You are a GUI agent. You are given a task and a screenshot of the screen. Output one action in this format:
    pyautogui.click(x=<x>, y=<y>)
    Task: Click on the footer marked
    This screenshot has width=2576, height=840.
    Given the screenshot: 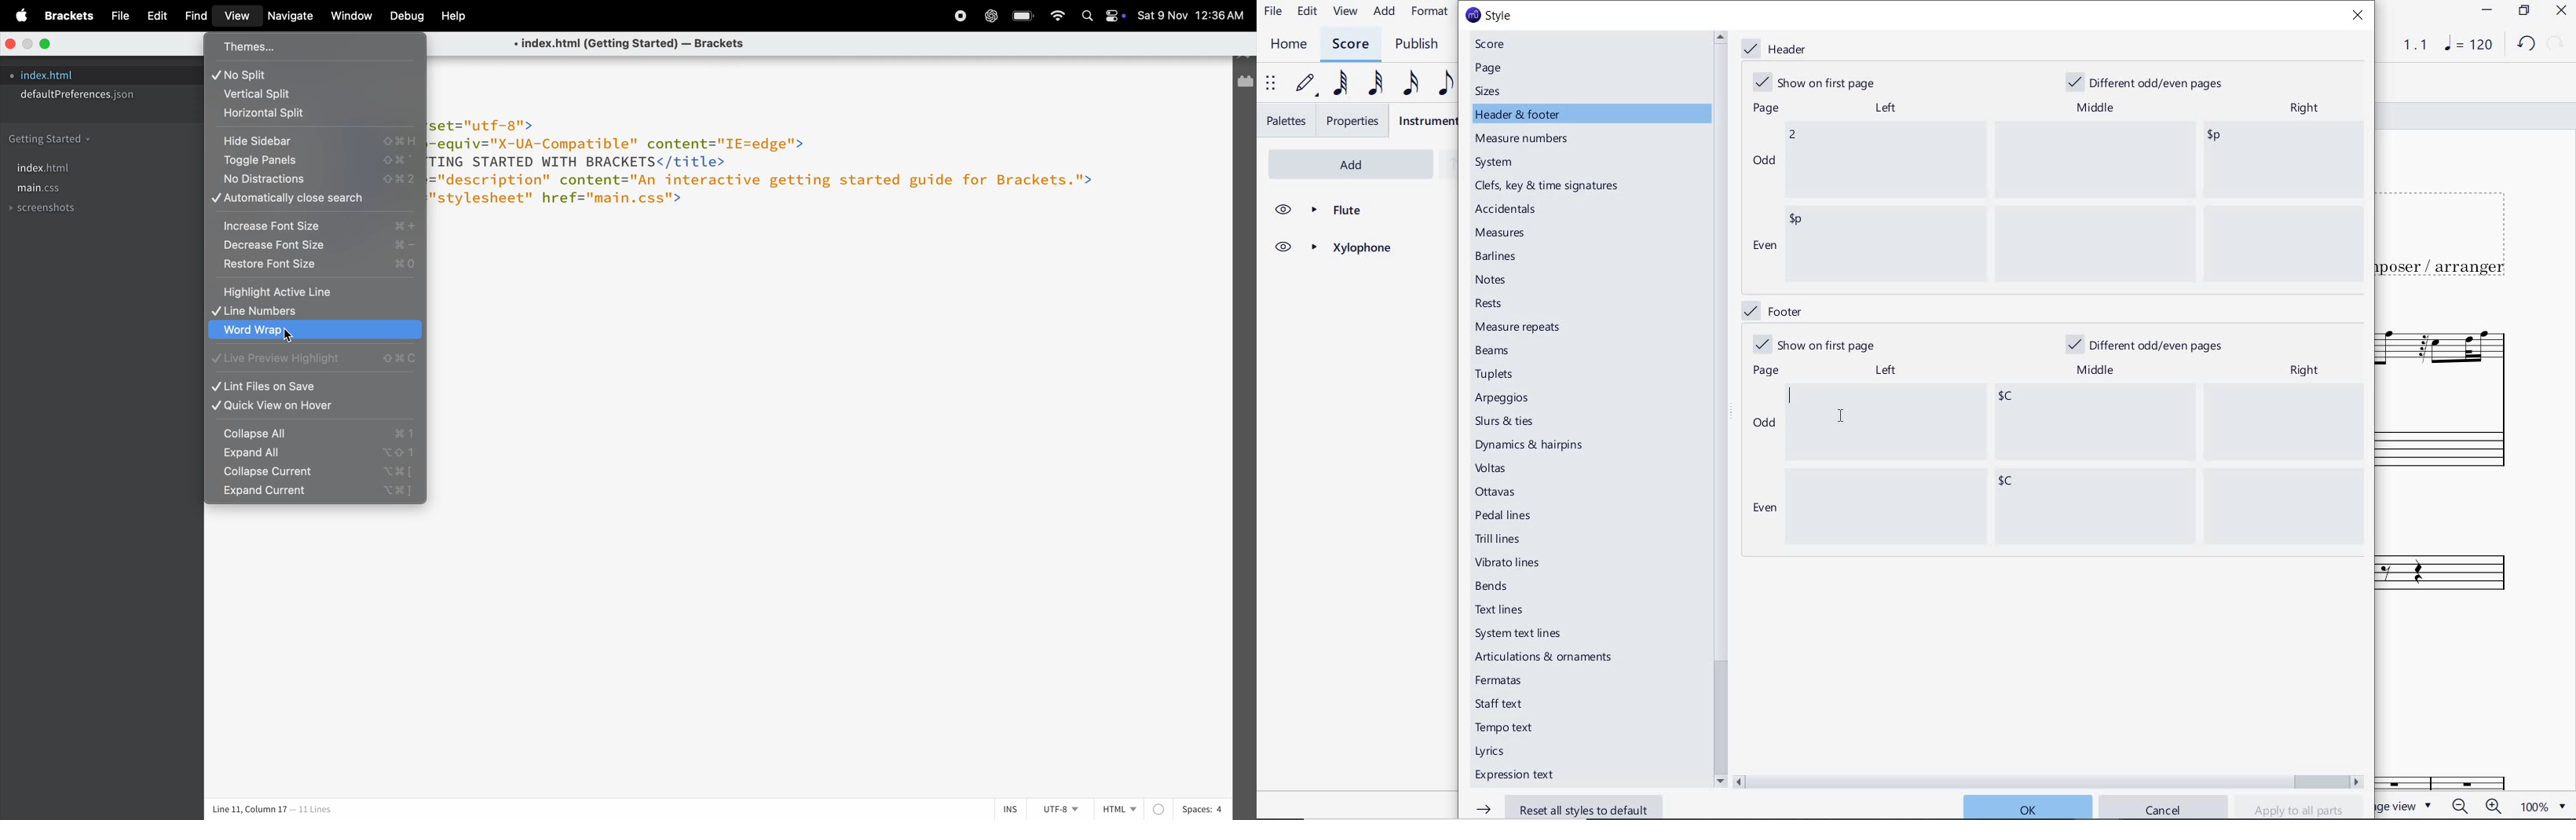 What is the action you would take?
    pyautogui.click(x=1771, y=309)
    